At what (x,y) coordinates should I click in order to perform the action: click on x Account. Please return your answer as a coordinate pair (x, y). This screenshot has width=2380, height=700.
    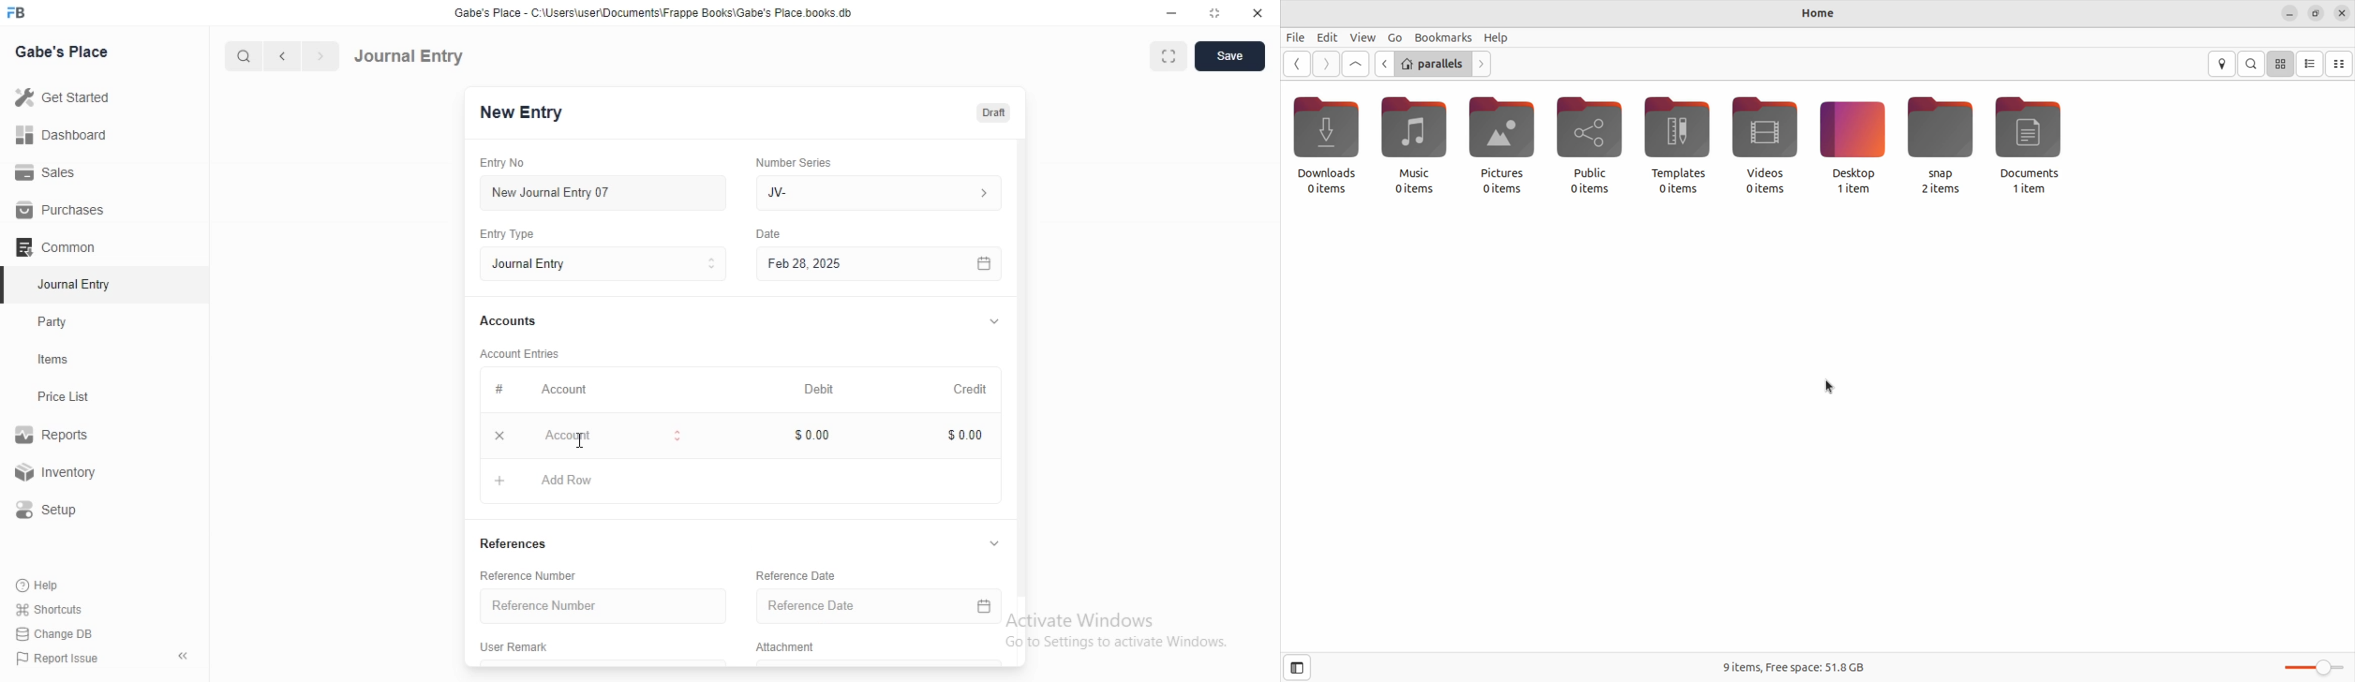
    Looking at the image, I should click on (585, 438).